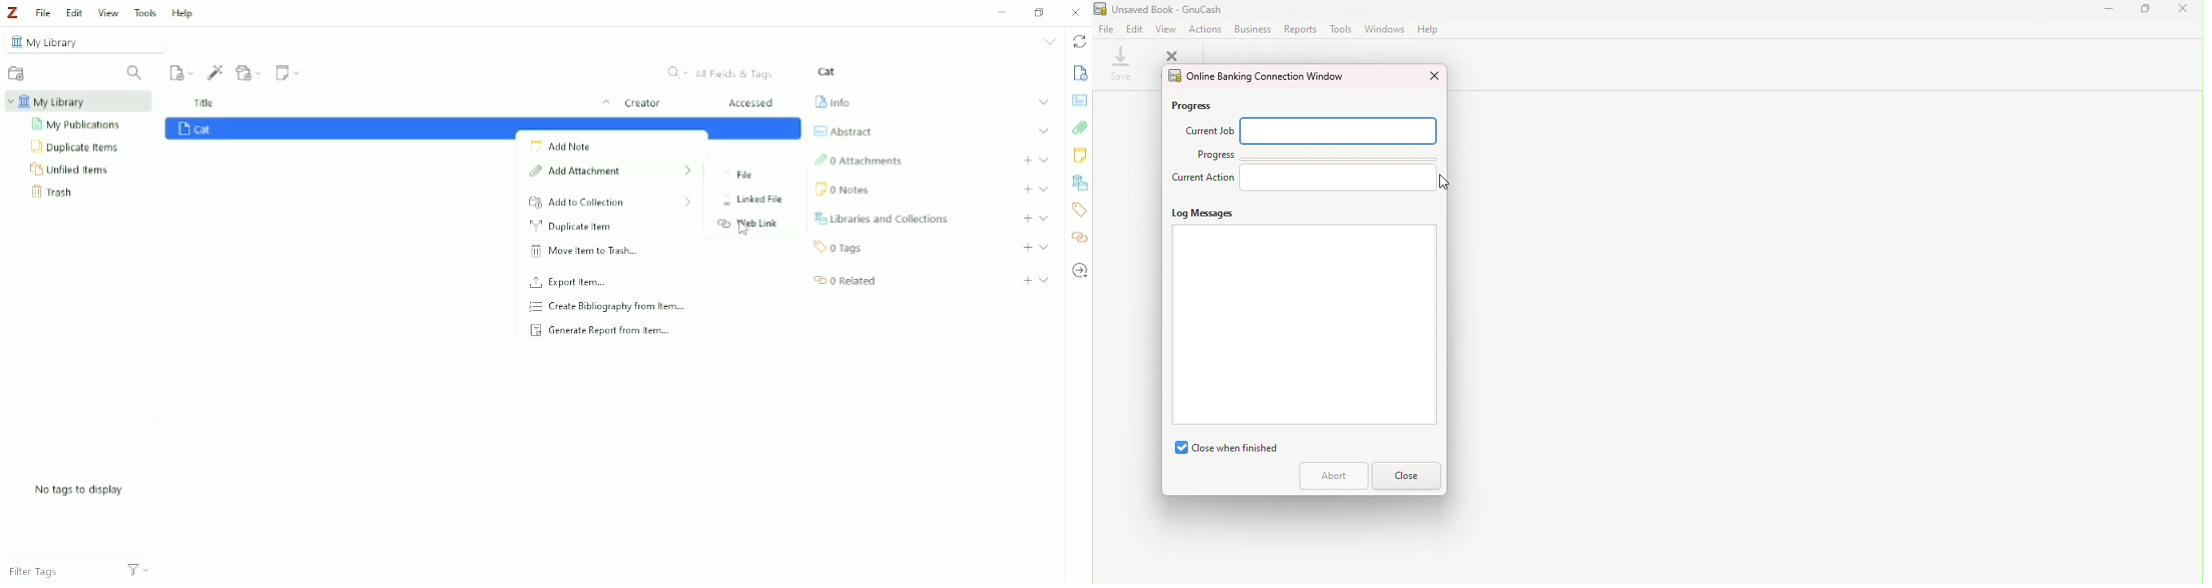  I want to click on Move Item to Trash, so click(583, 251).